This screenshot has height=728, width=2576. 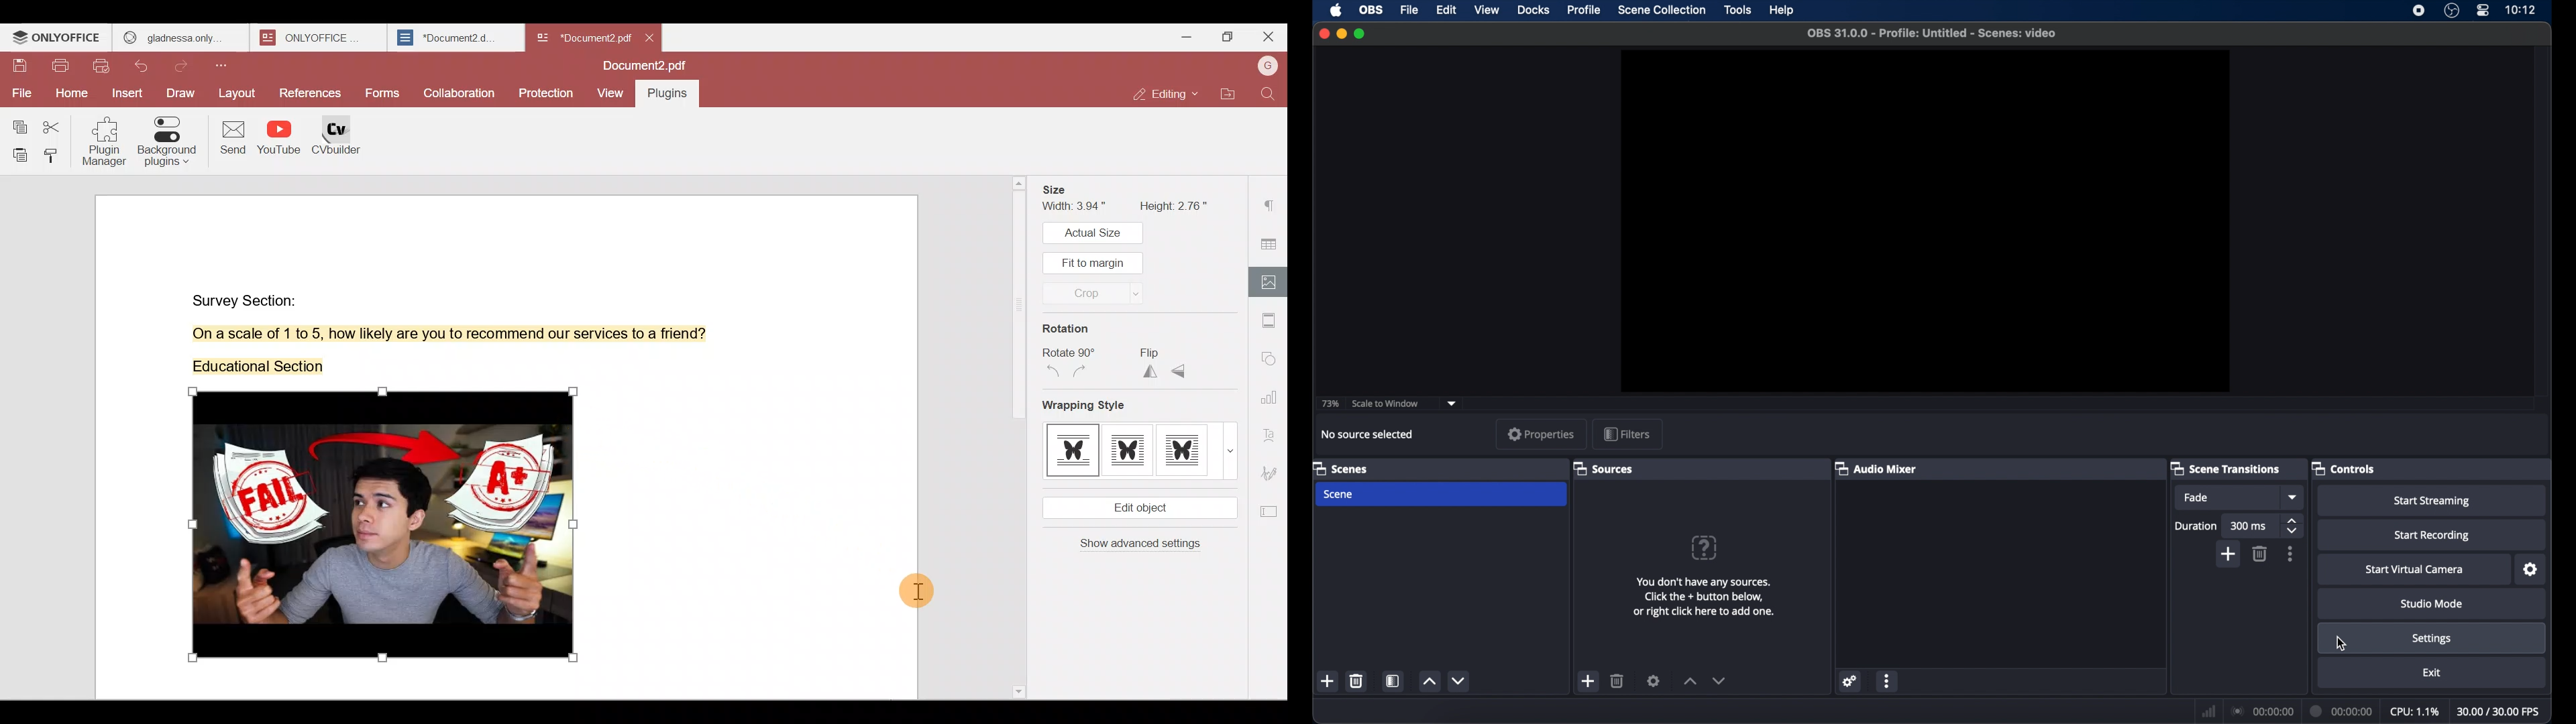 What do you see at coordinates (1183, 36) in the screenshot?
I see `Minimize` at bounding box center [1183, 36].